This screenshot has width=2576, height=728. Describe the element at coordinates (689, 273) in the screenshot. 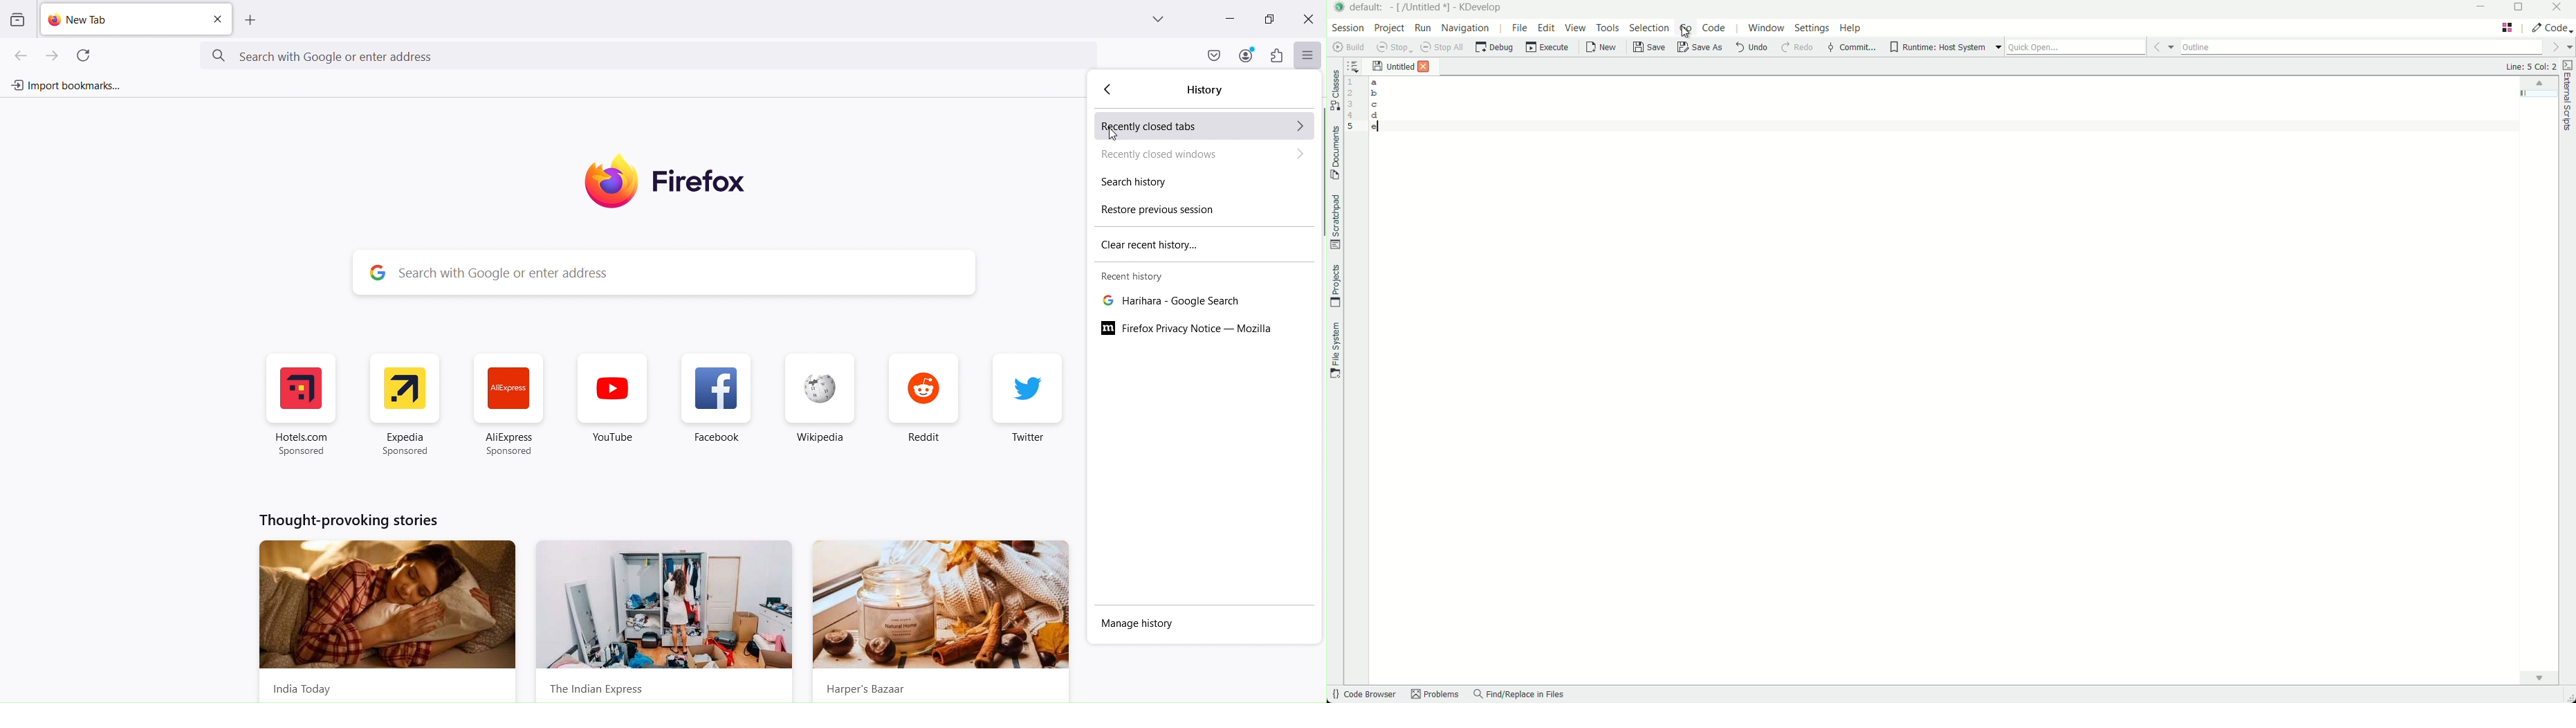

I see `Search with google or enter address` at that location.